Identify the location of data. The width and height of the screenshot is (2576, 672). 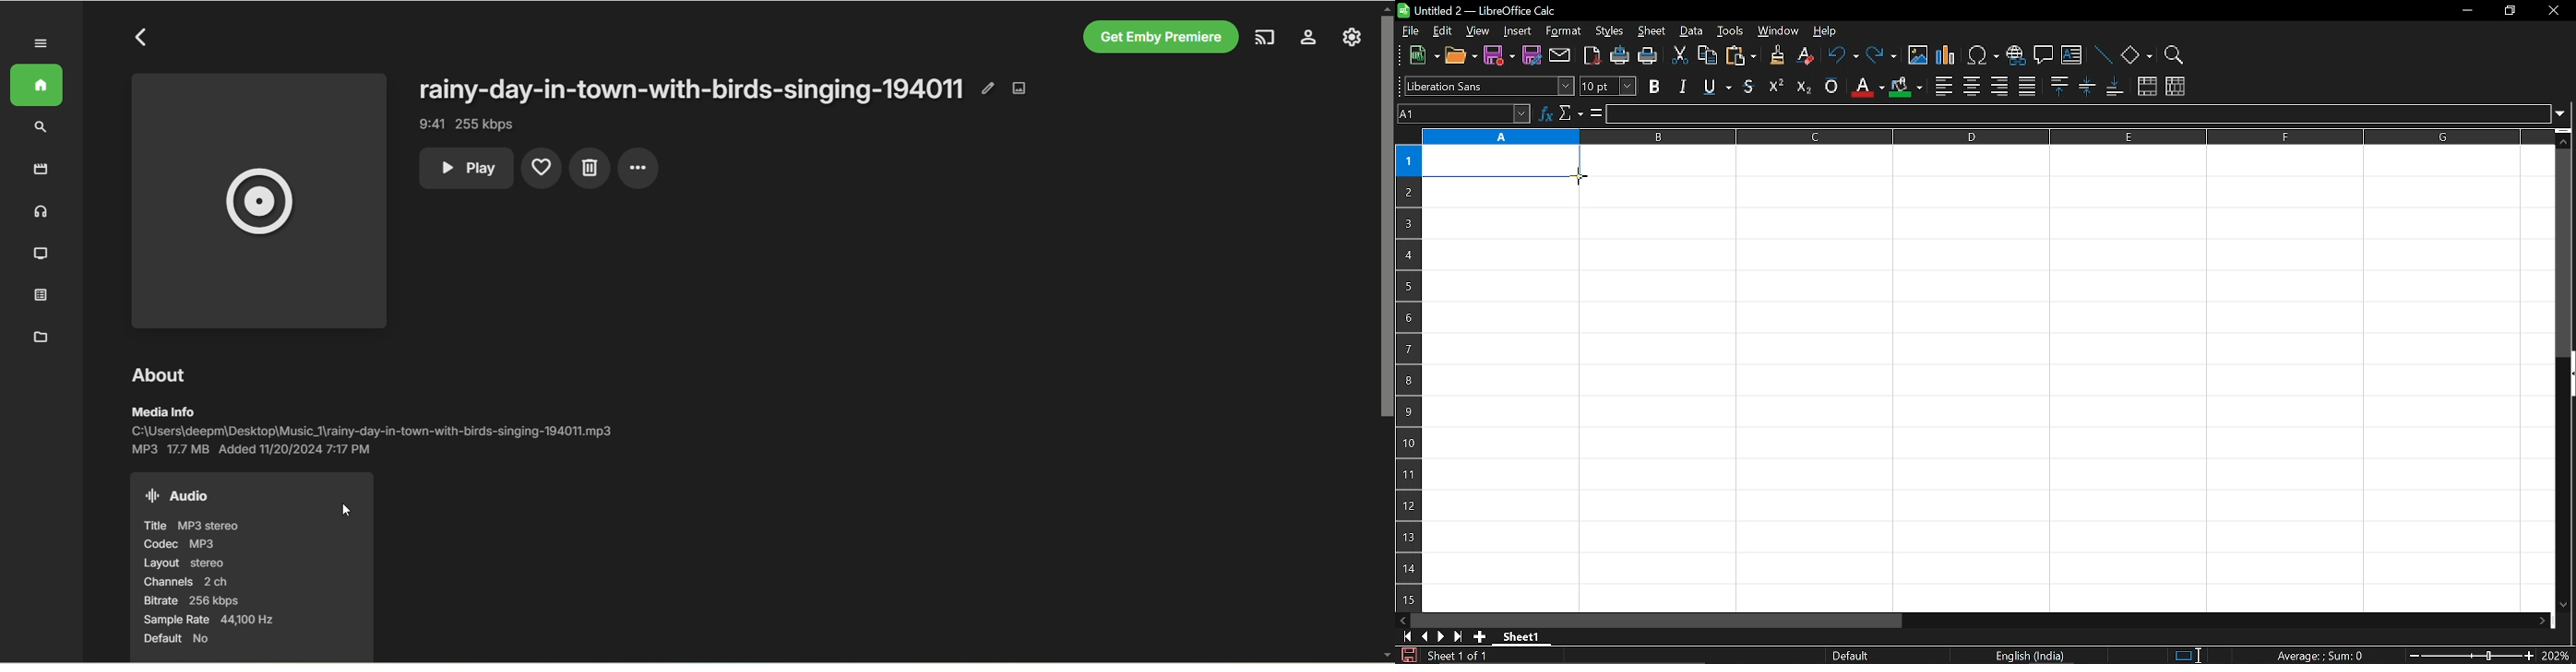
(1692, 32).